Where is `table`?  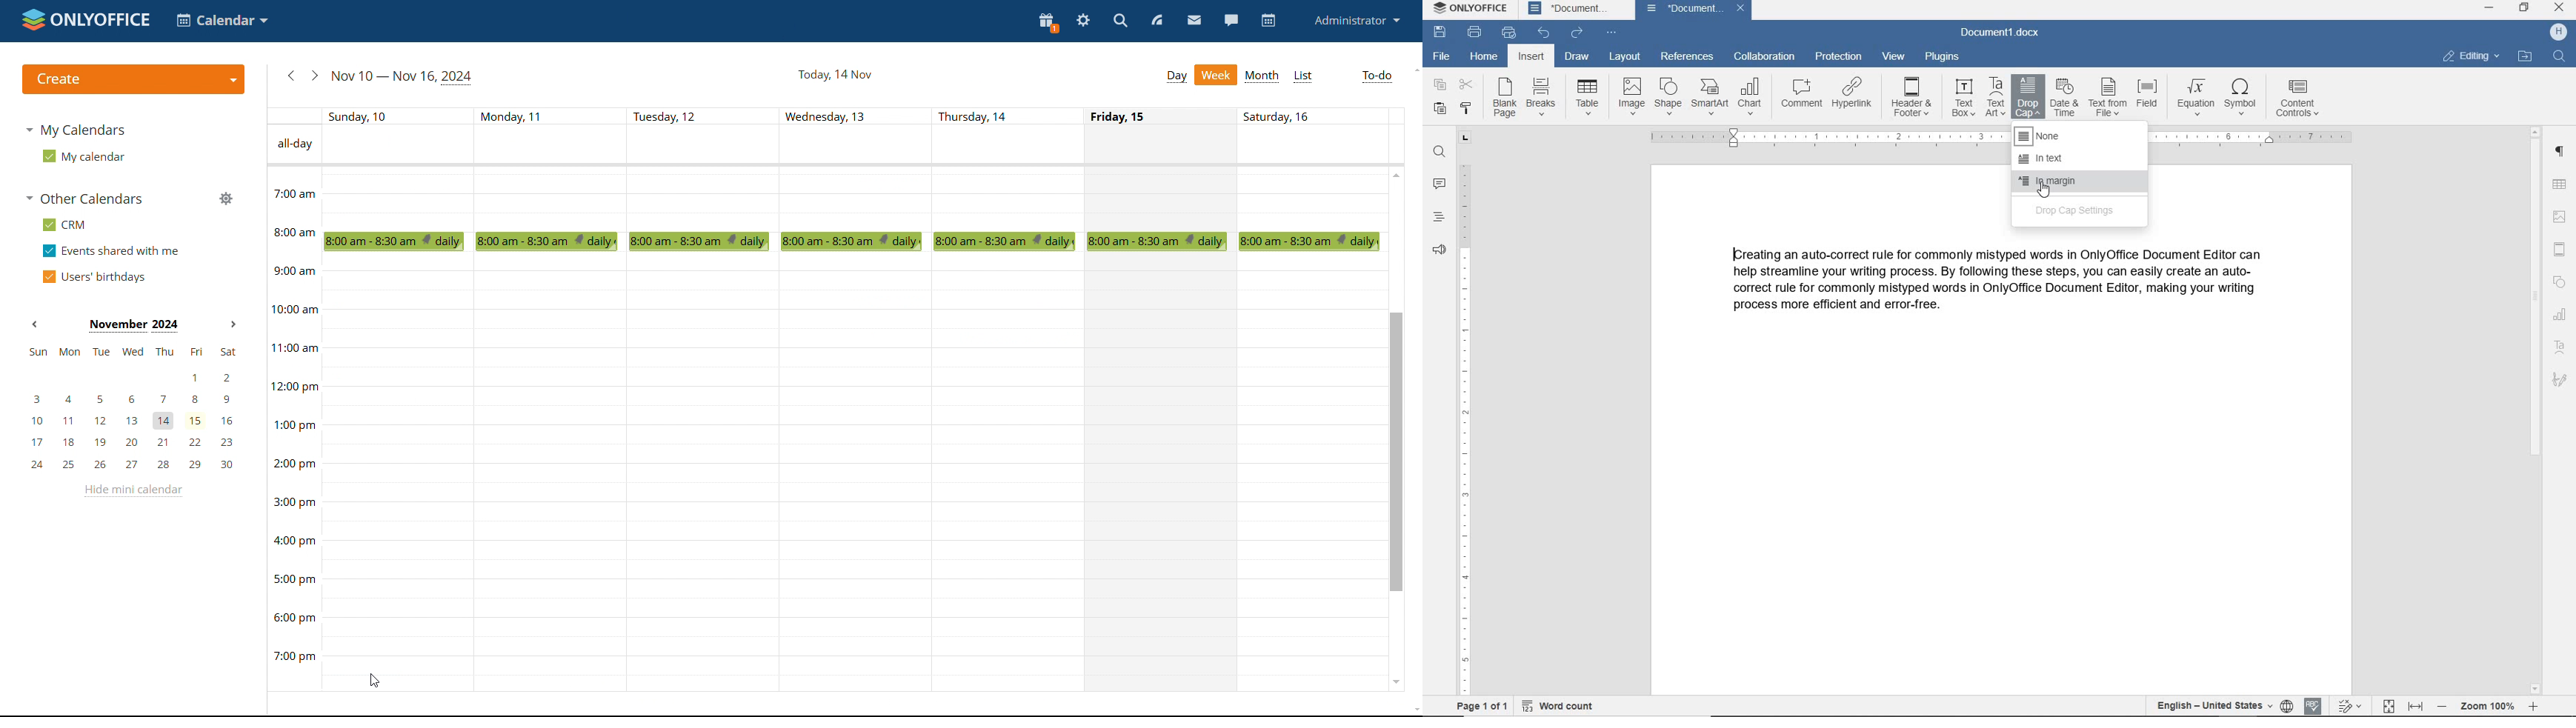
table is located at coordinates (1588, 95).